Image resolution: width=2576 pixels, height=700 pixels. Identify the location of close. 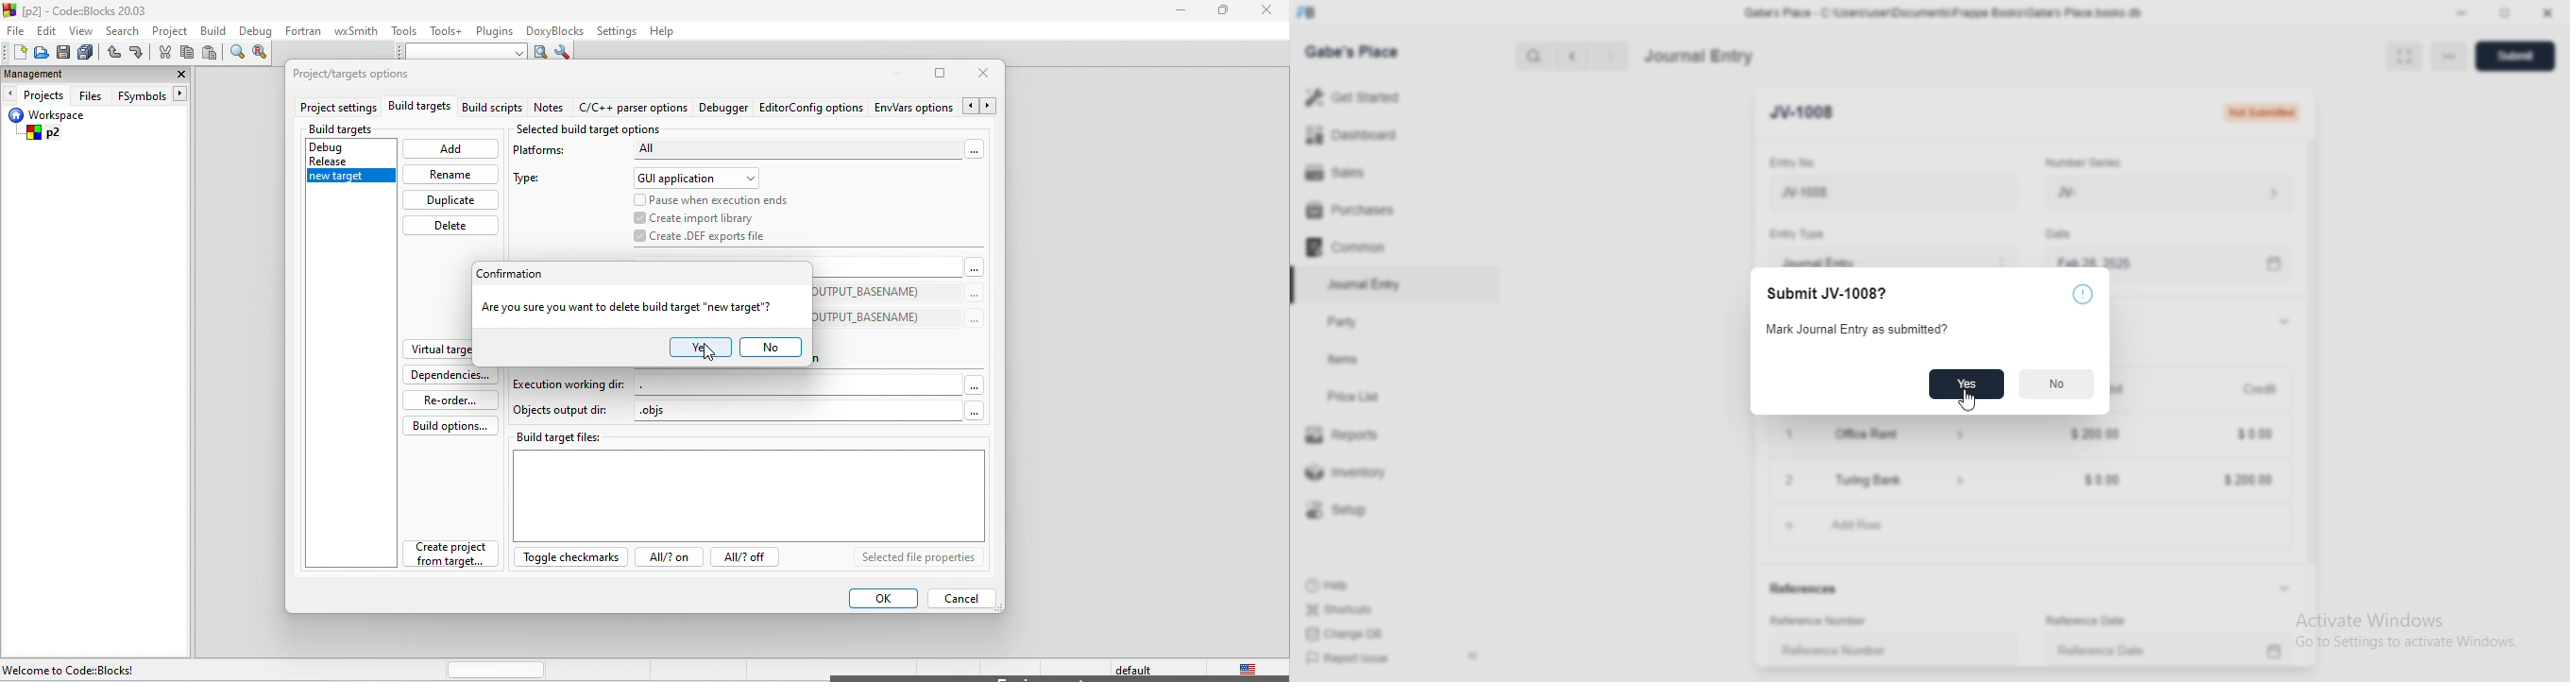
(986, 76).